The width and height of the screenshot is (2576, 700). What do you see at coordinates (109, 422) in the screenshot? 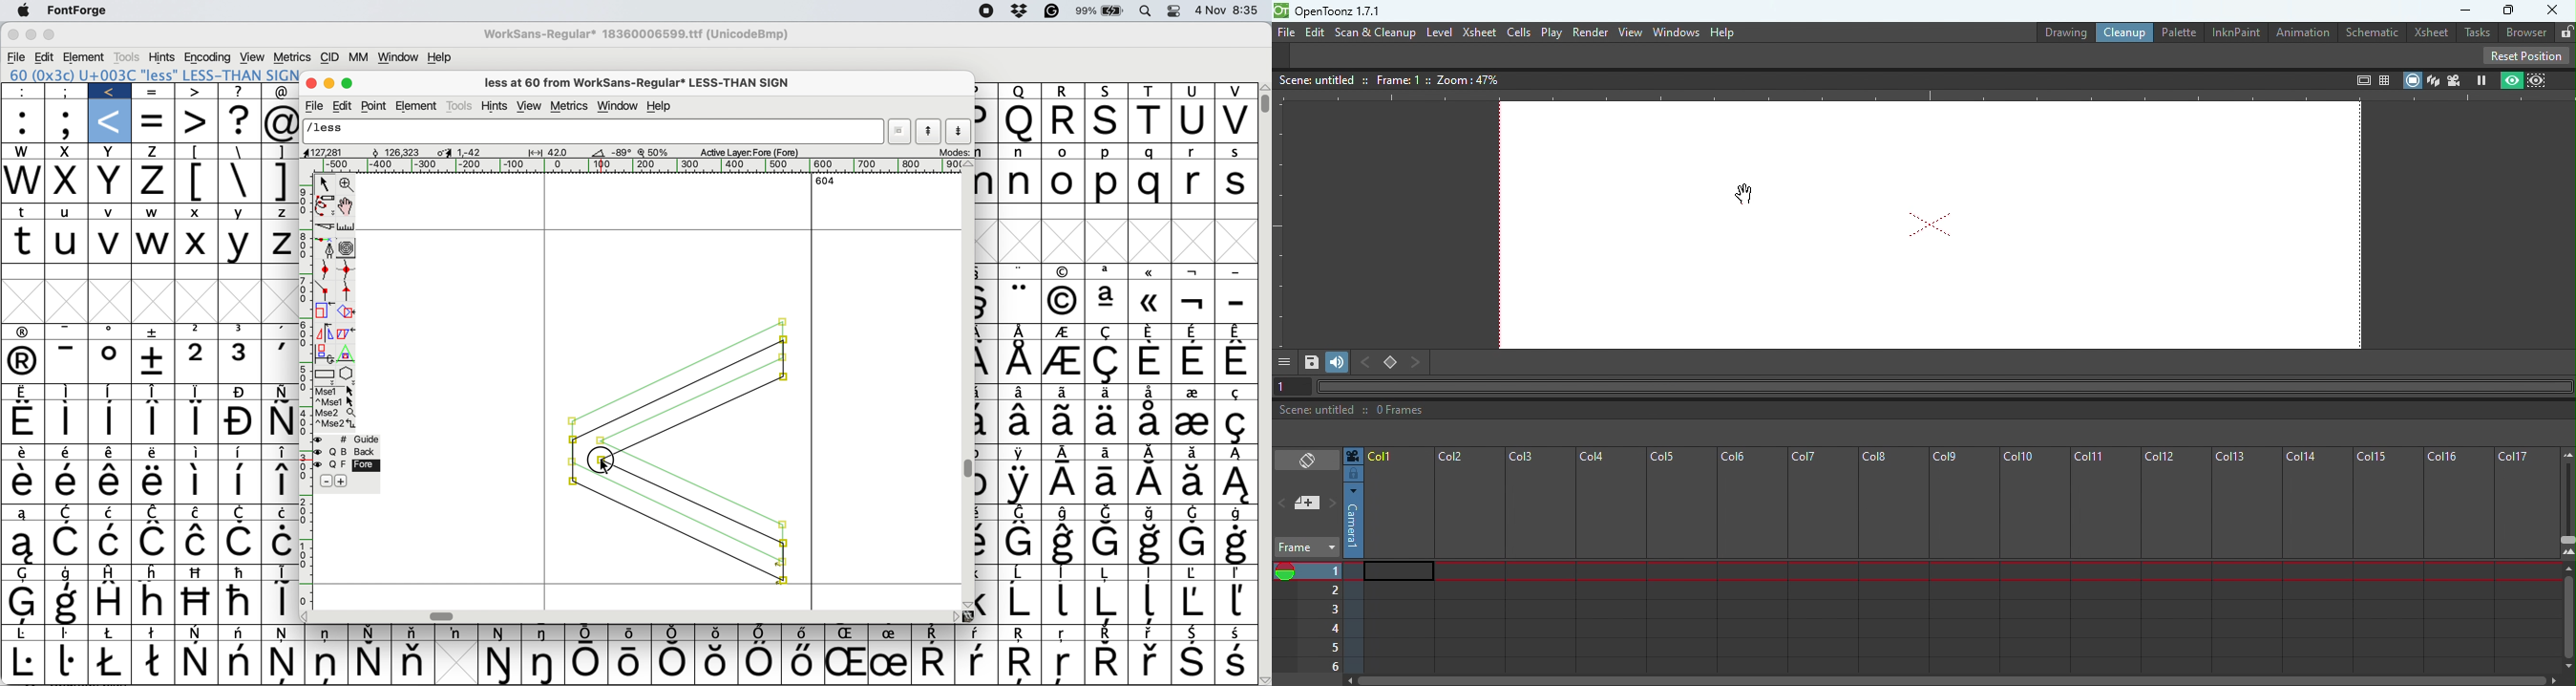
I see `Symbol` at bounding box center [109, 422].